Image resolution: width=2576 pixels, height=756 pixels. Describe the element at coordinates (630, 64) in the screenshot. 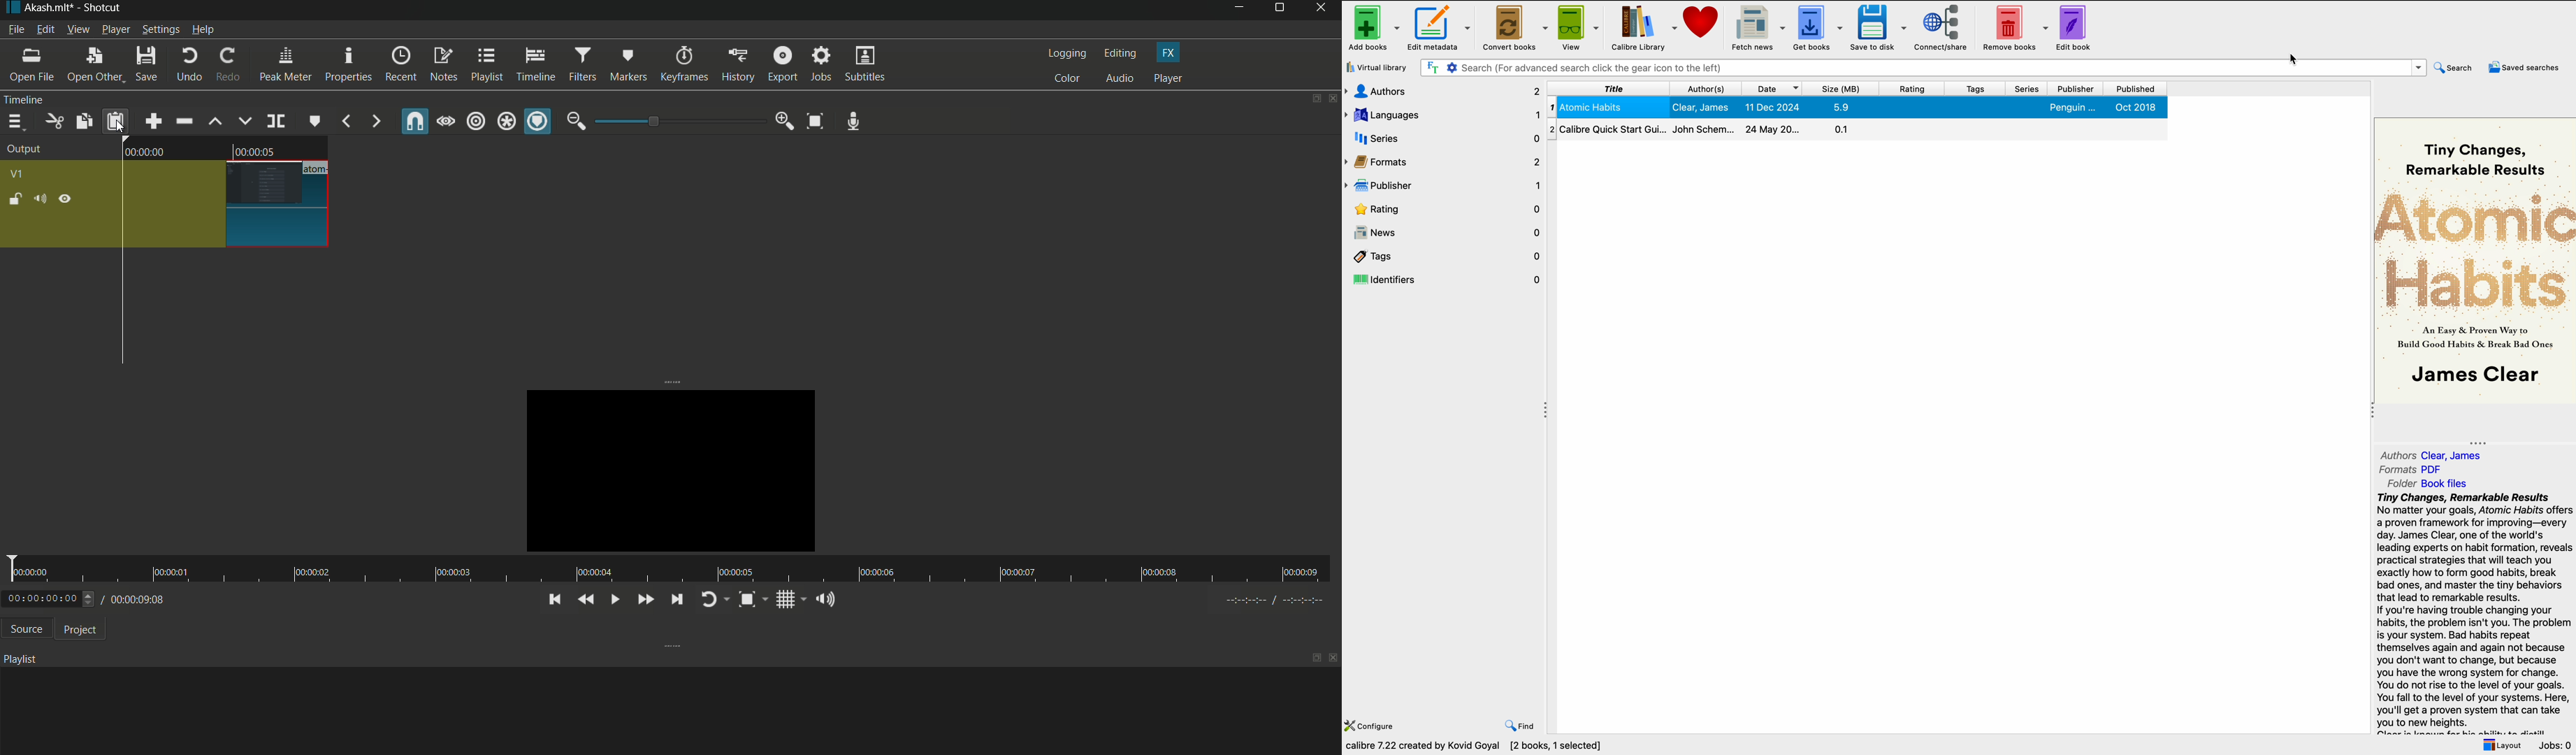

I see `markers` at that location.